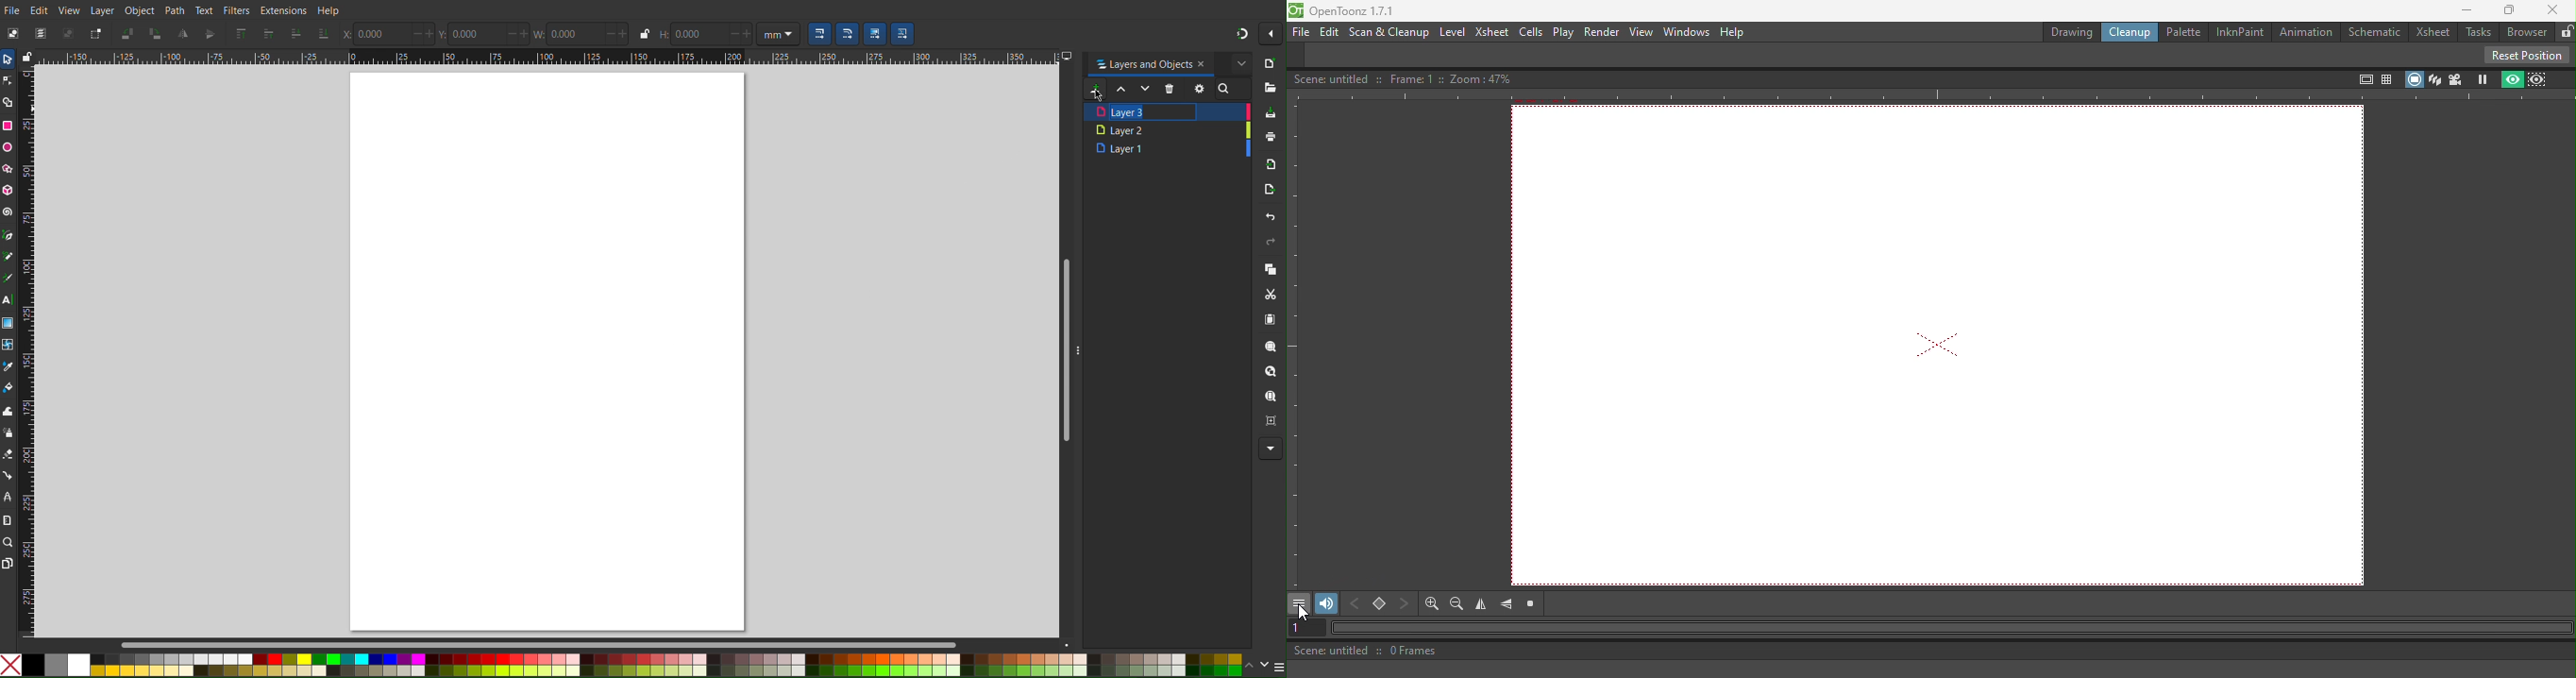 Image resolution: width=2576 pixels, height=700 pixels. Describe the element at coordinates (1295, 344) in the screenshot. I see `Vertical ruler` at that location.